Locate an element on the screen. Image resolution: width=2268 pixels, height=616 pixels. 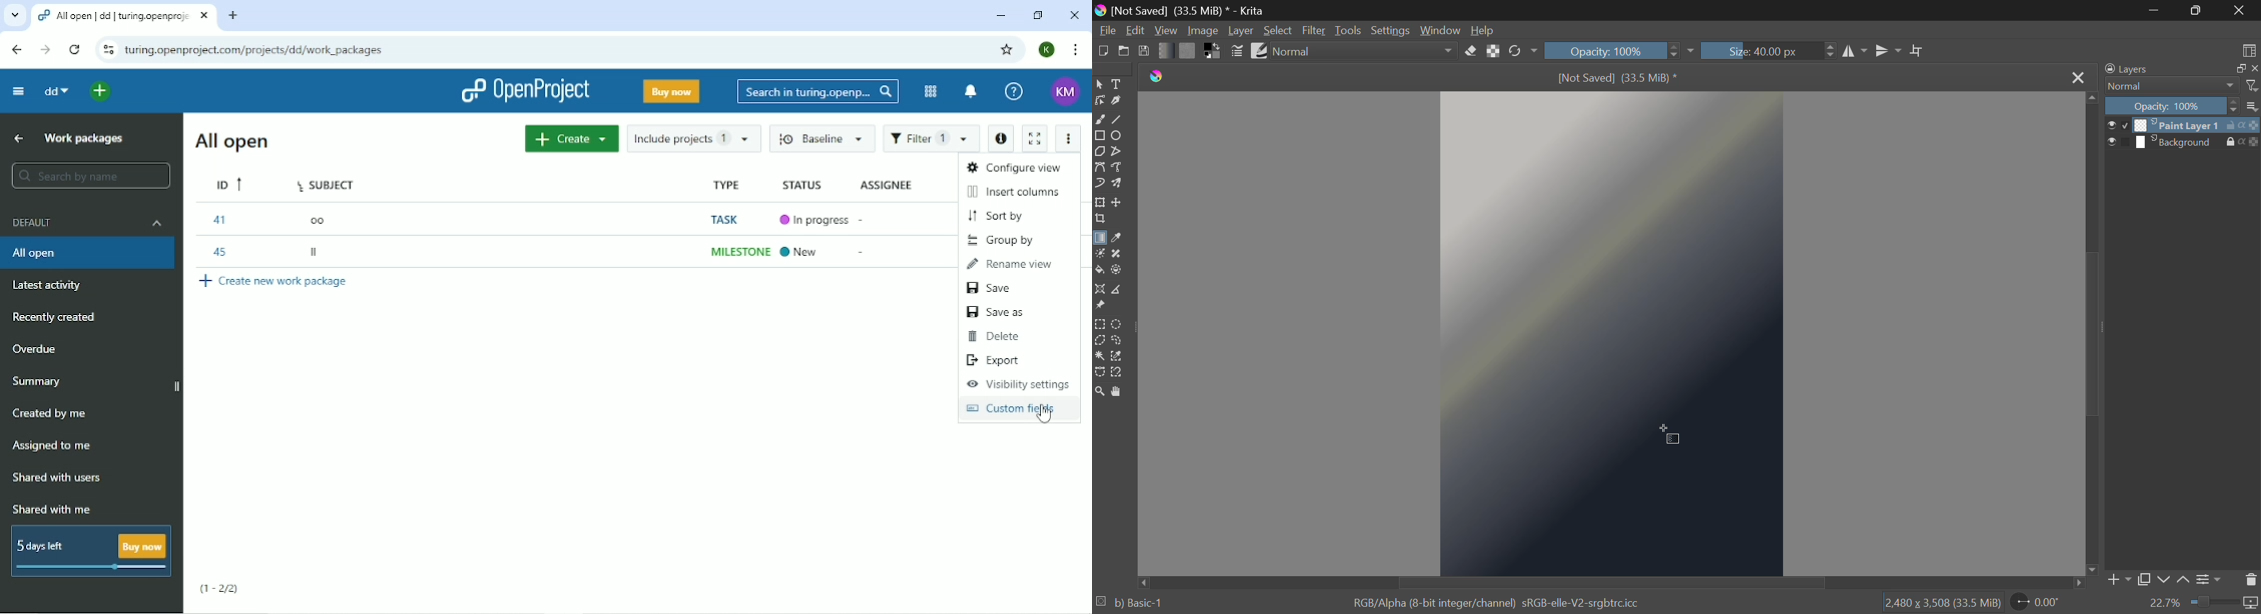
Restore down is located at coordinates (1041, 16).